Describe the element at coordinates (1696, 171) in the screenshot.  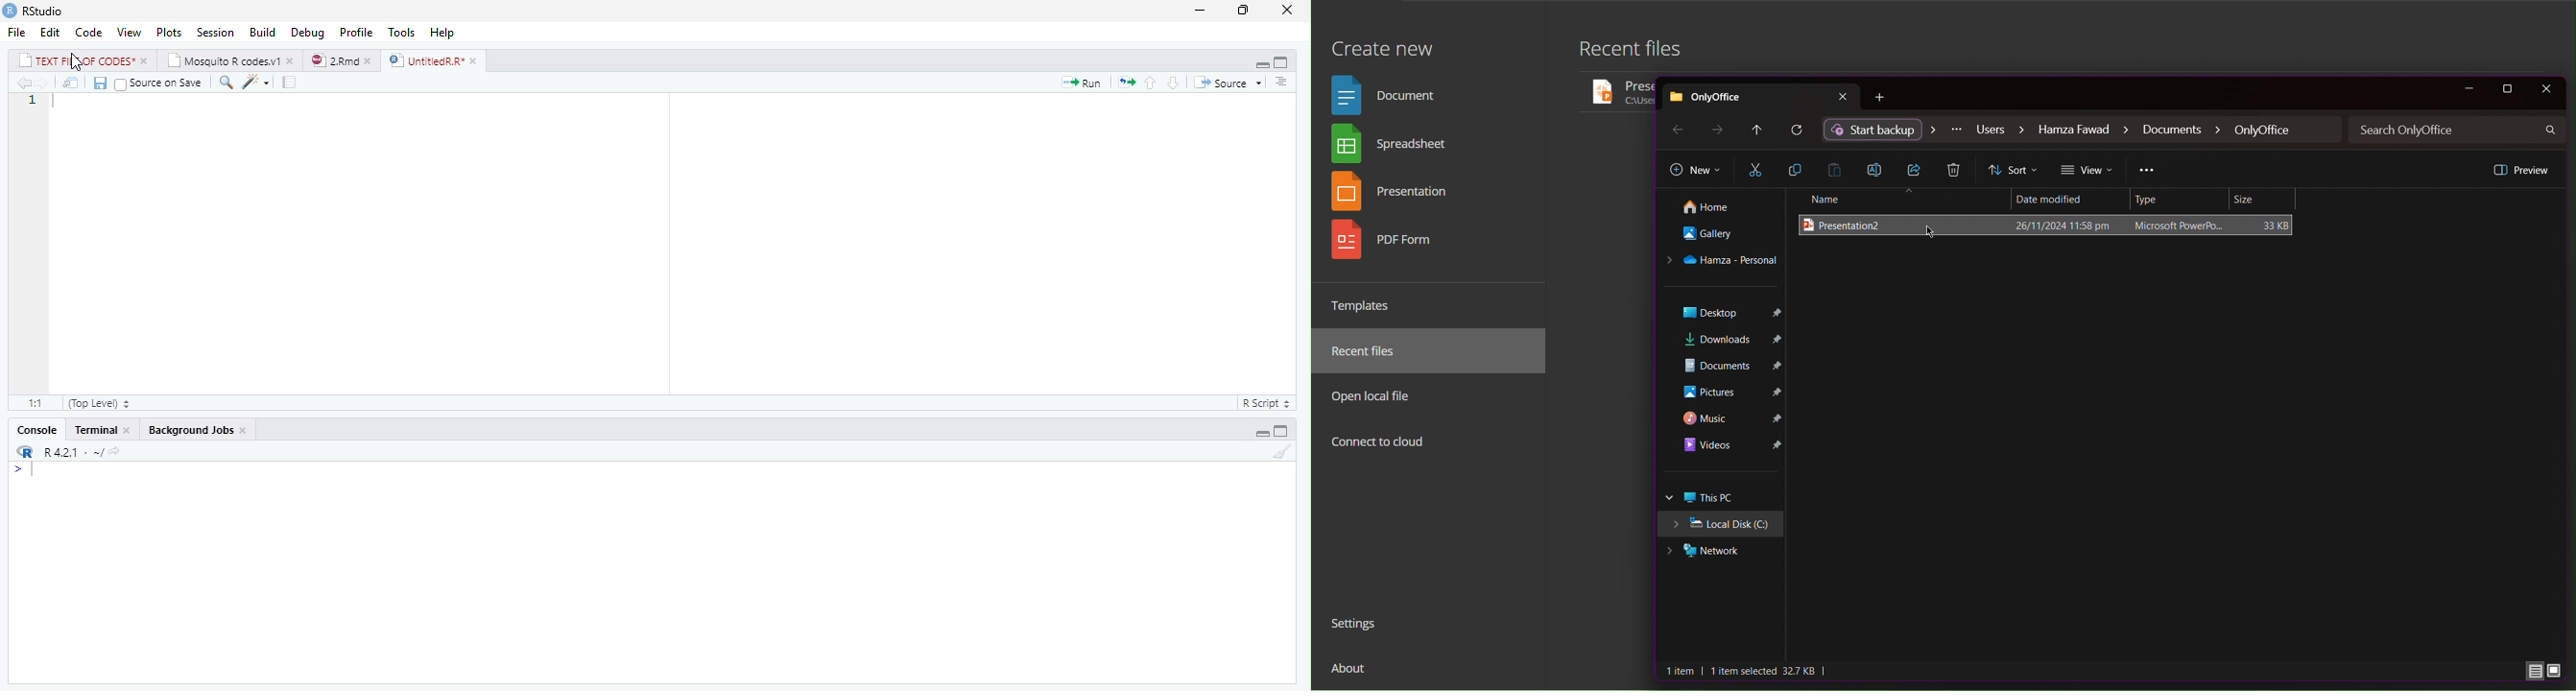
I see `New` at that location.